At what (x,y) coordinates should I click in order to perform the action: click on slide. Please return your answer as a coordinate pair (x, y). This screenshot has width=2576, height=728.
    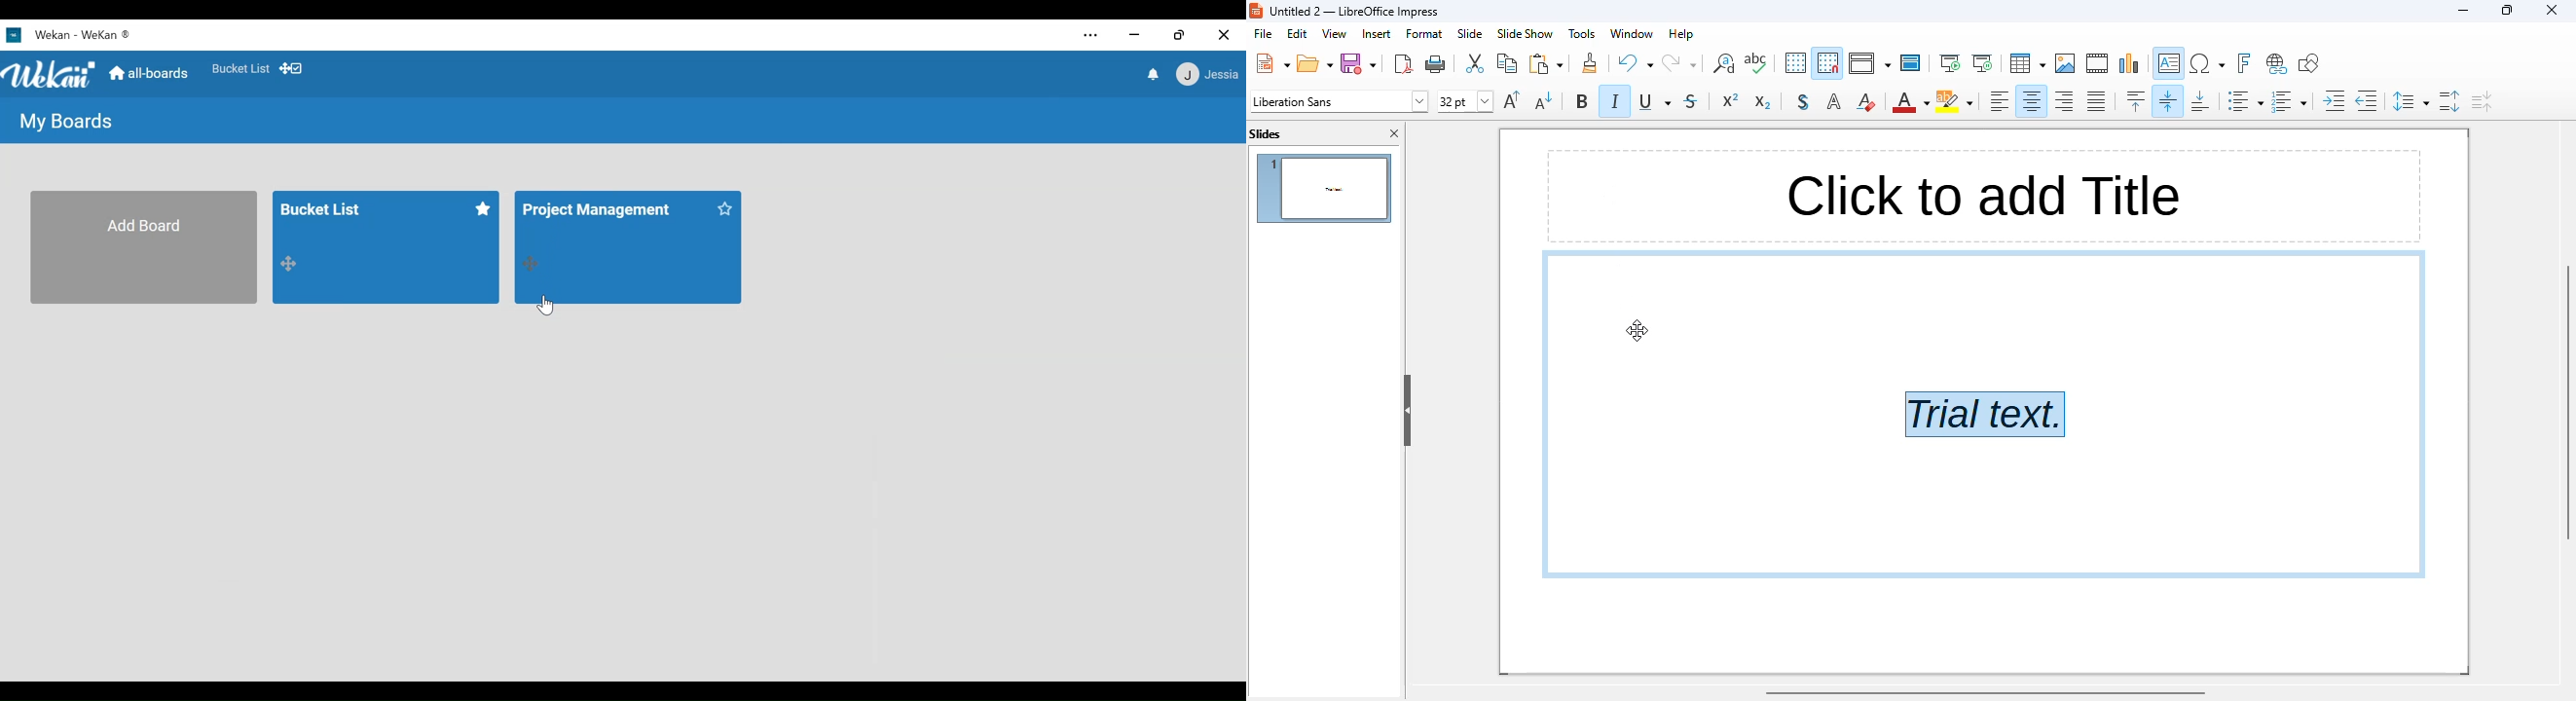
    Looking at the image, I should click on (1471, 33).